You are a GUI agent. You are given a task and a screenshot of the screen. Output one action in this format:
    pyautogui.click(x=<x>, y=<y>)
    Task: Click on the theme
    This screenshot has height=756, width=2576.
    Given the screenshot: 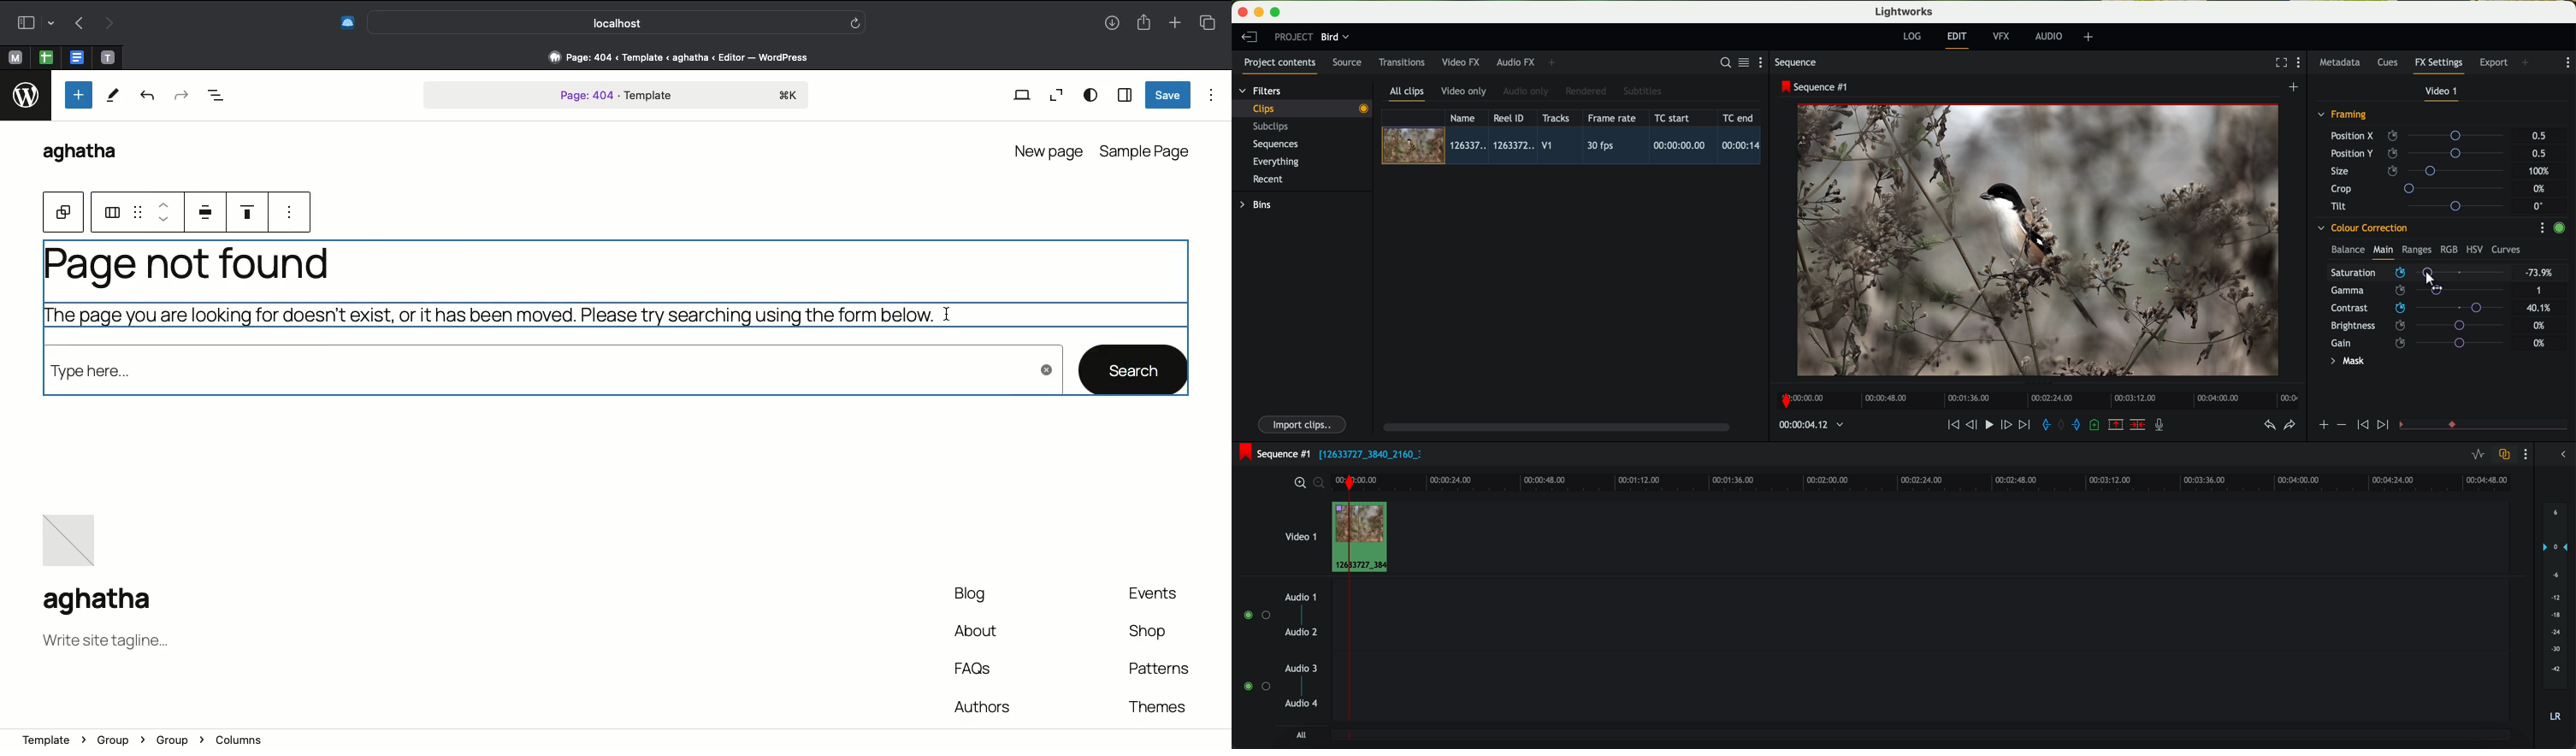 What is the action you would take?
    pyautogui.click(x=1155, y=704)
    